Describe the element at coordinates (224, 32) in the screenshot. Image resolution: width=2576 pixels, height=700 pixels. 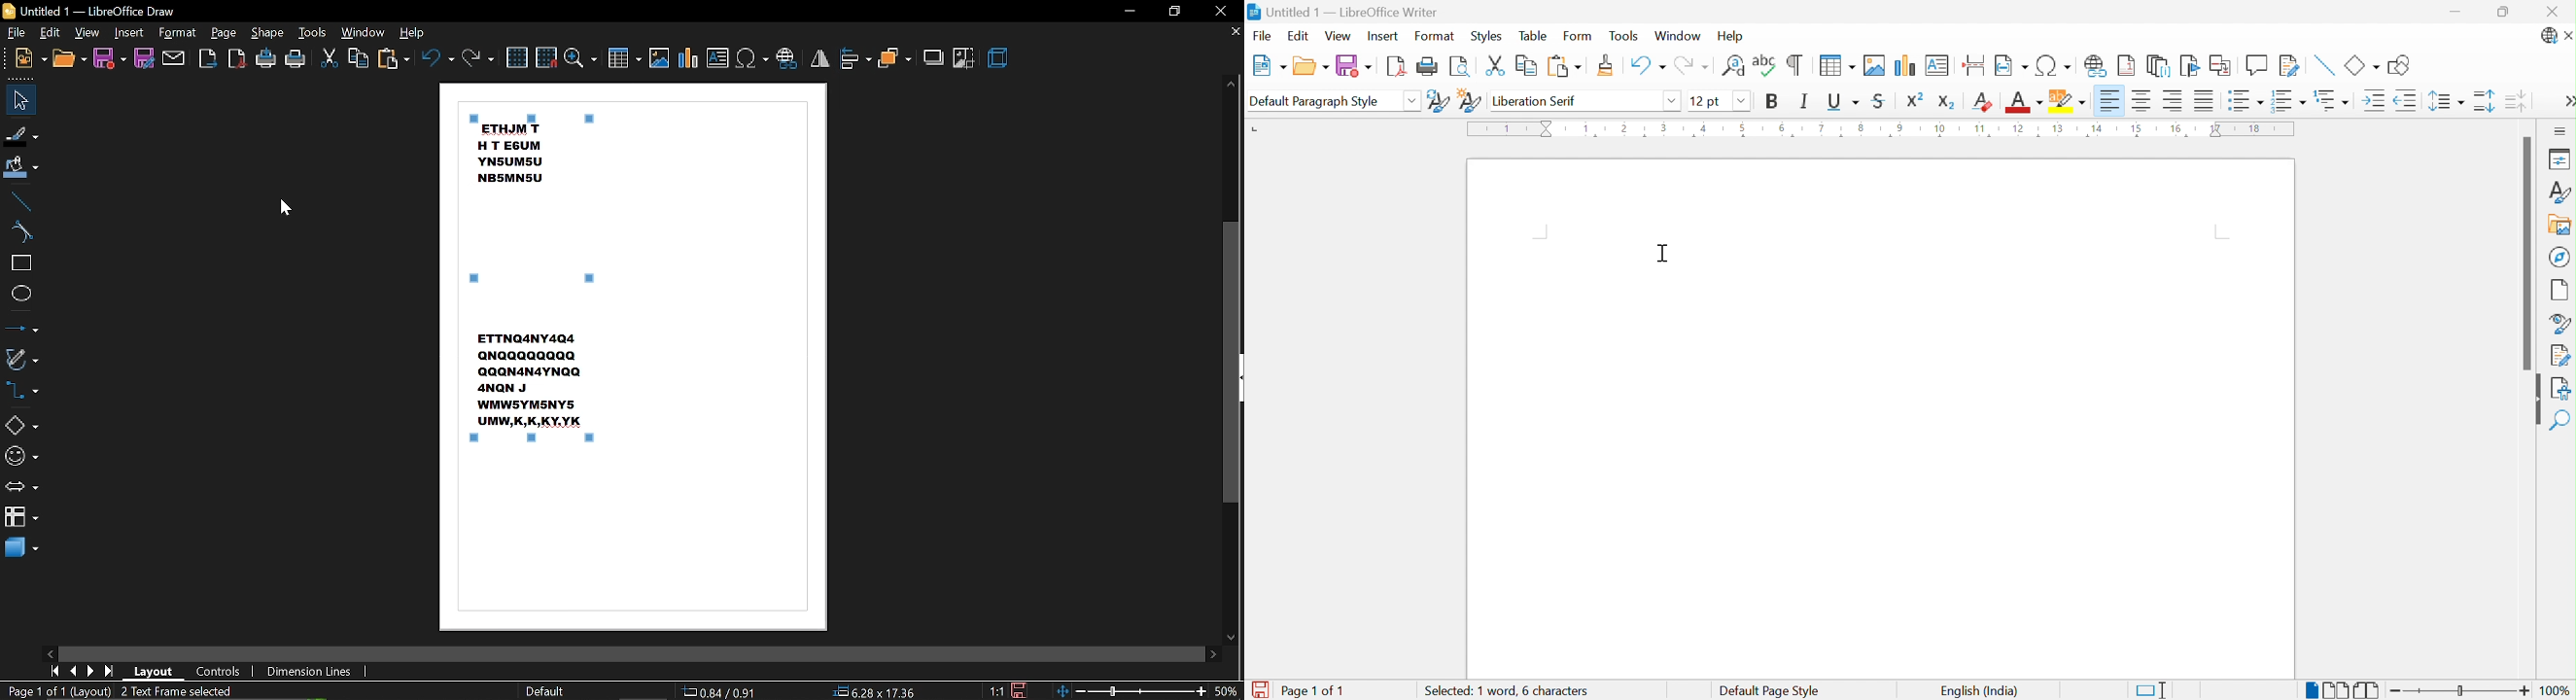
I see `page` at that location.